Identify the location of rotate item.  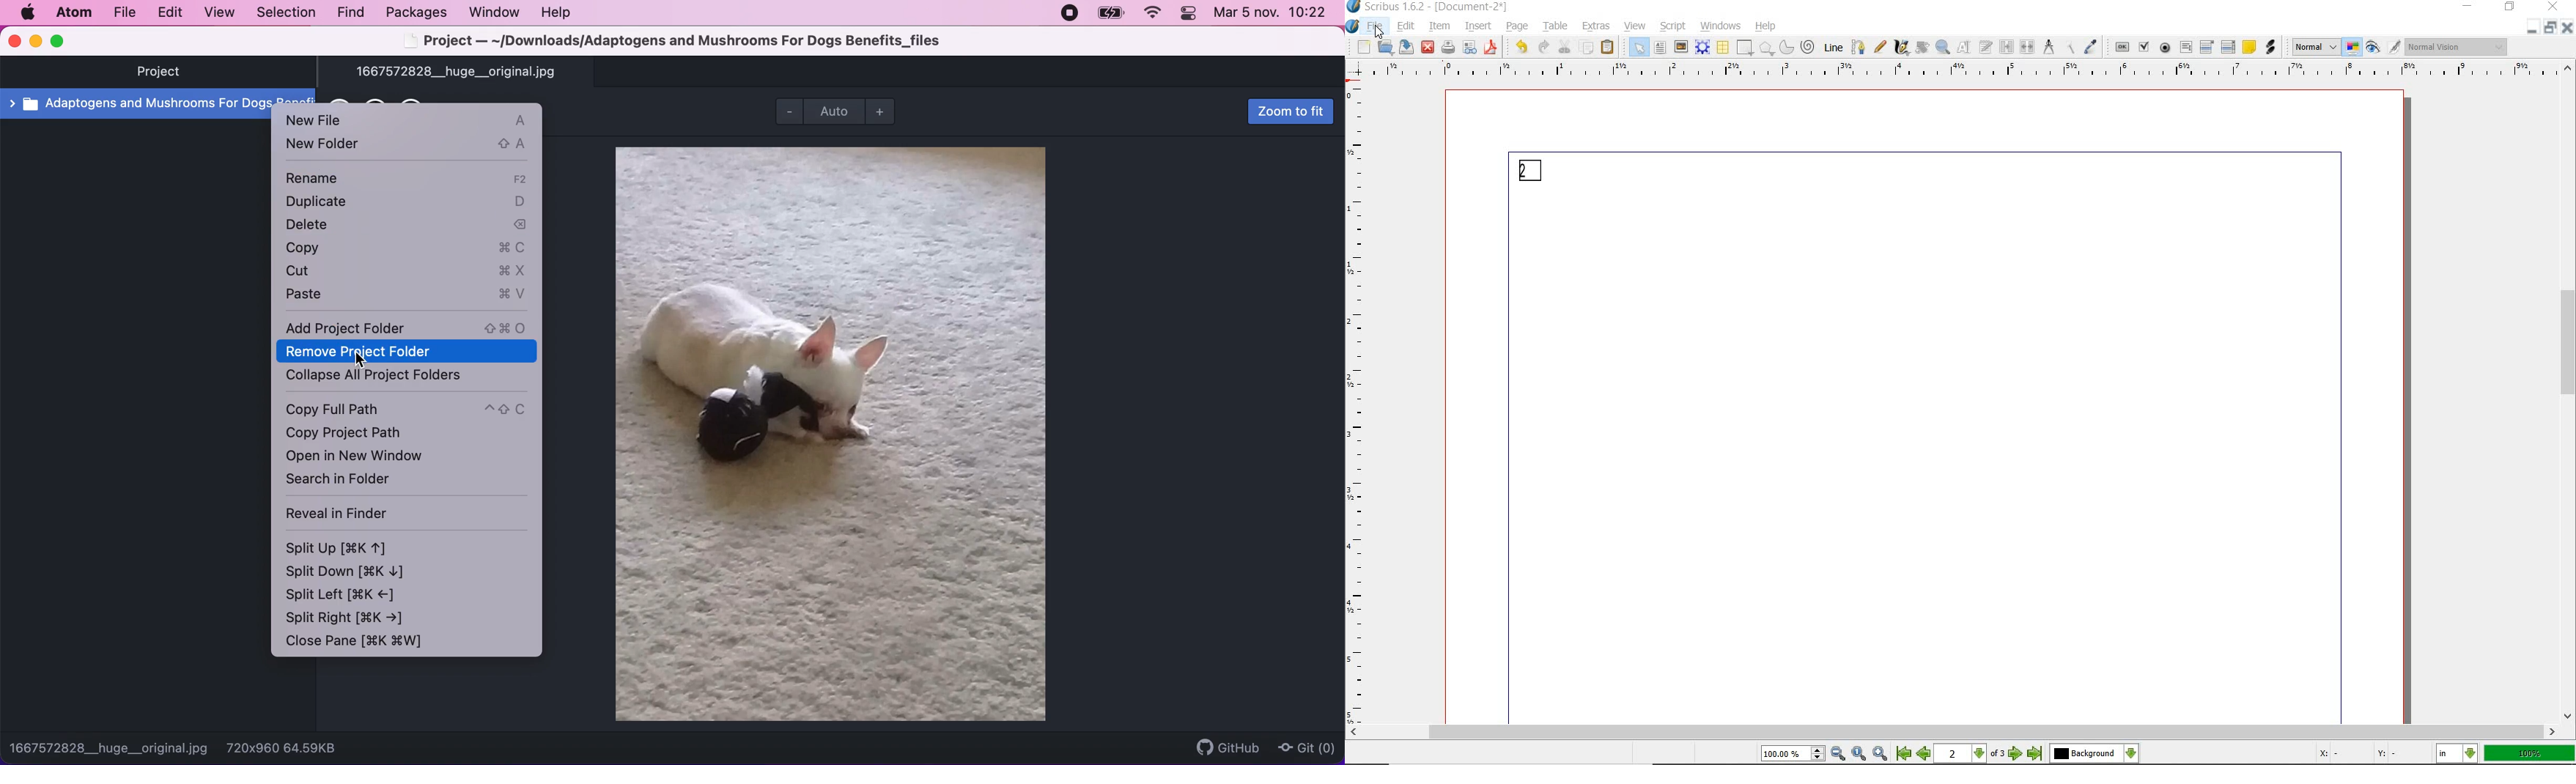
(1922, 47).